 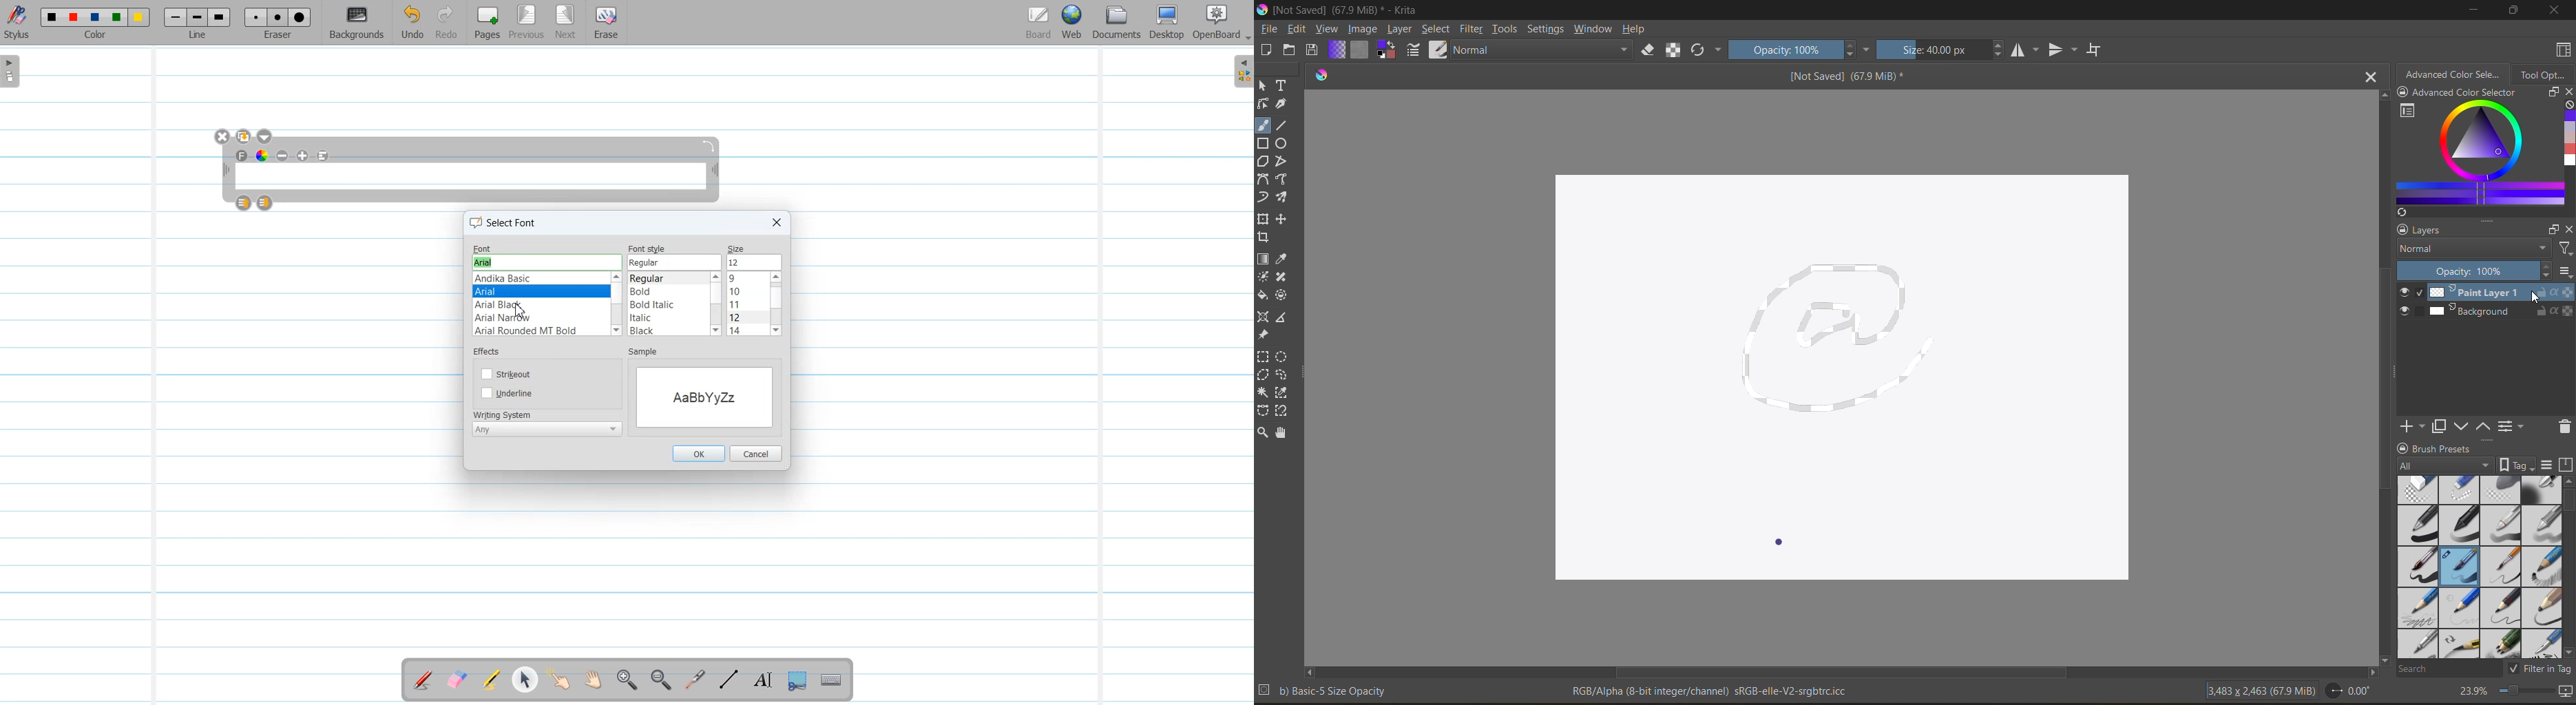 What do you see at coordinates (2401, 229) in the screenshot?
I see `lock docker` at bounding box center [2401, 229].